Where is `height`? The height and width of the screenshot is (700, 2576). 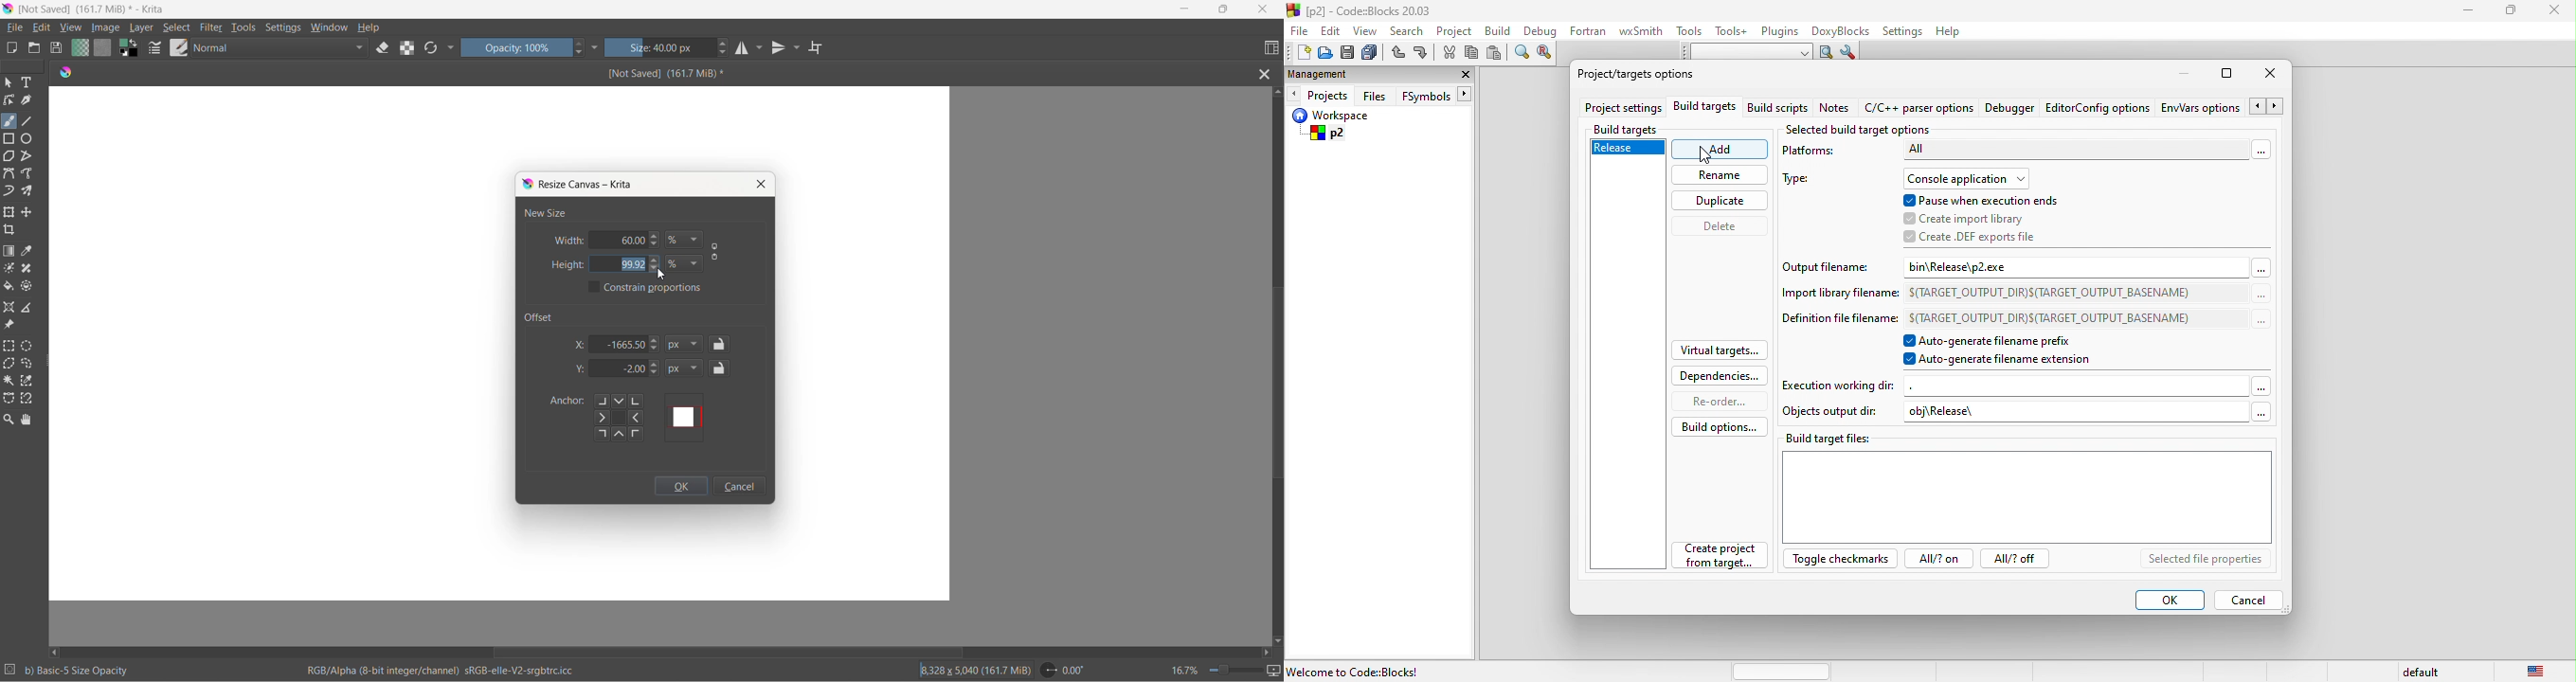 height is located at coordinates (567, 265).